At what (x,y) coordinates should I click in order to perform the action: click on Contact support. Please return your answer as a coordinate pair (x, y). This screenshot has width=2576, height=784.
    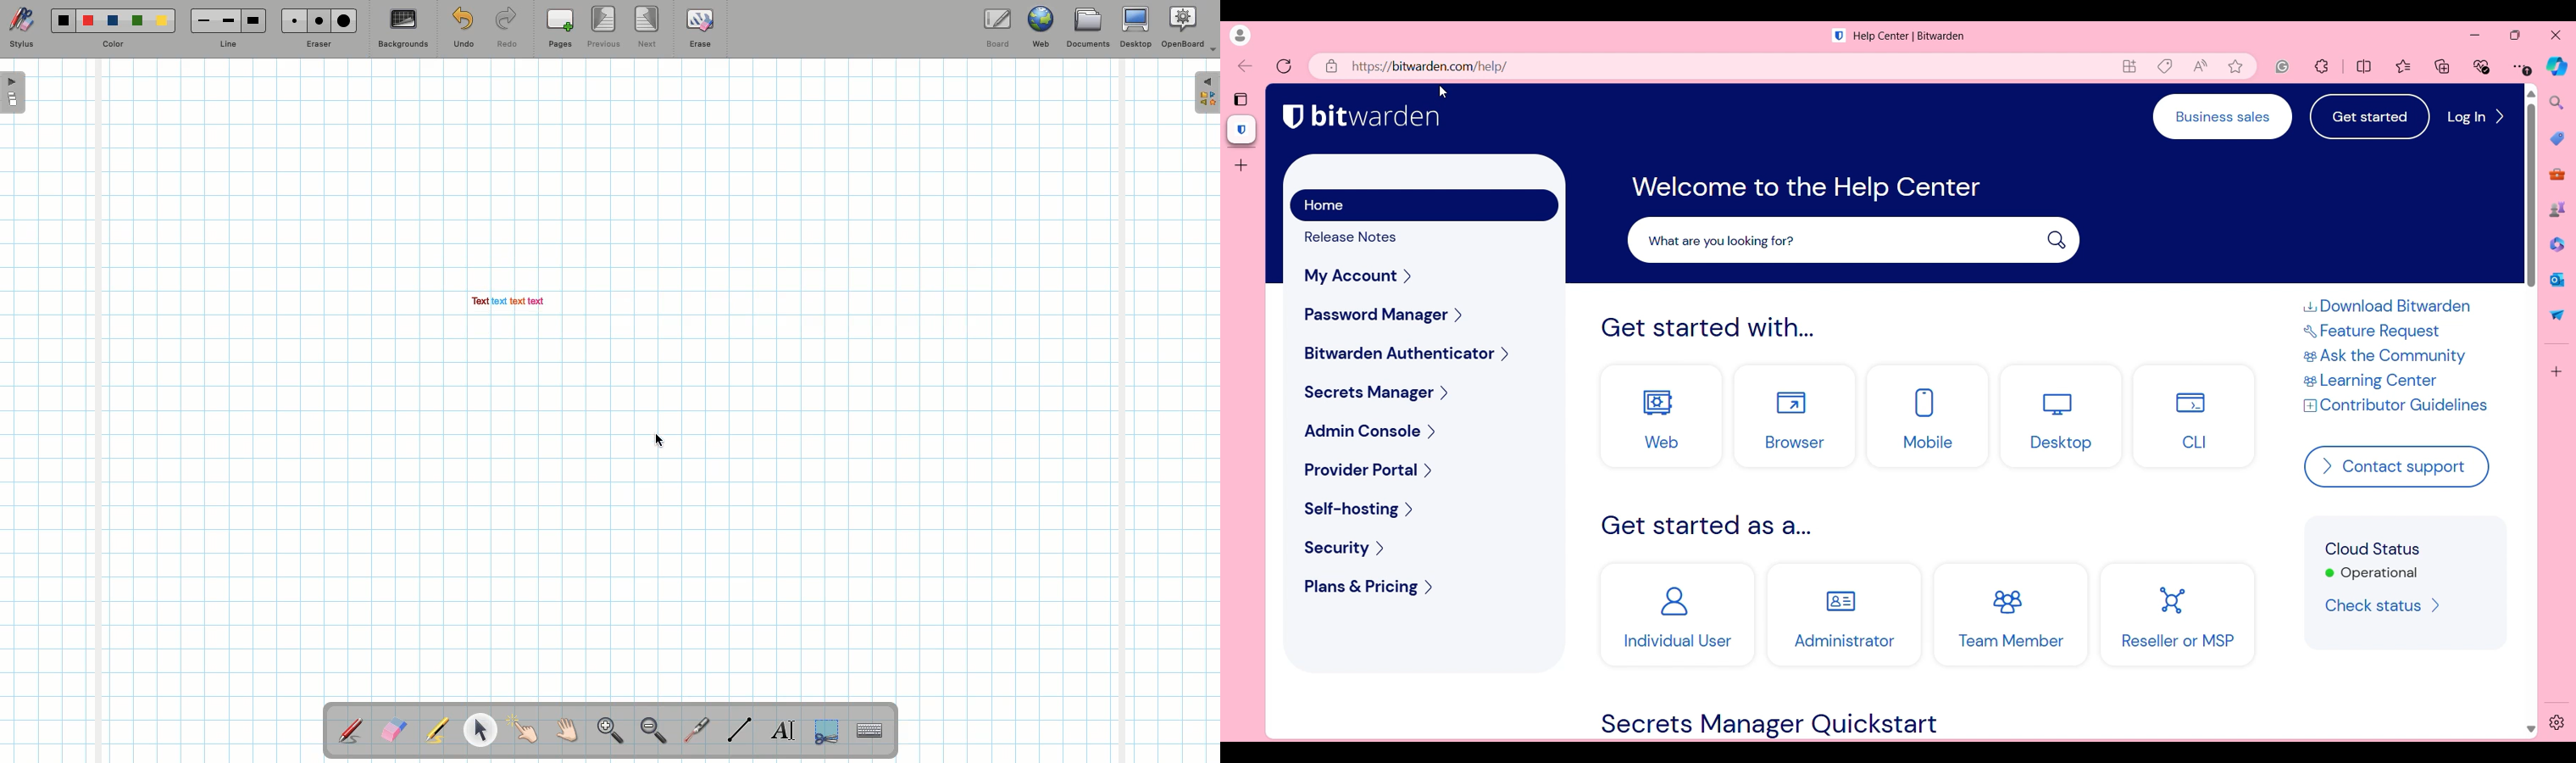
    Looking at the image, I should click on (2395, 466).